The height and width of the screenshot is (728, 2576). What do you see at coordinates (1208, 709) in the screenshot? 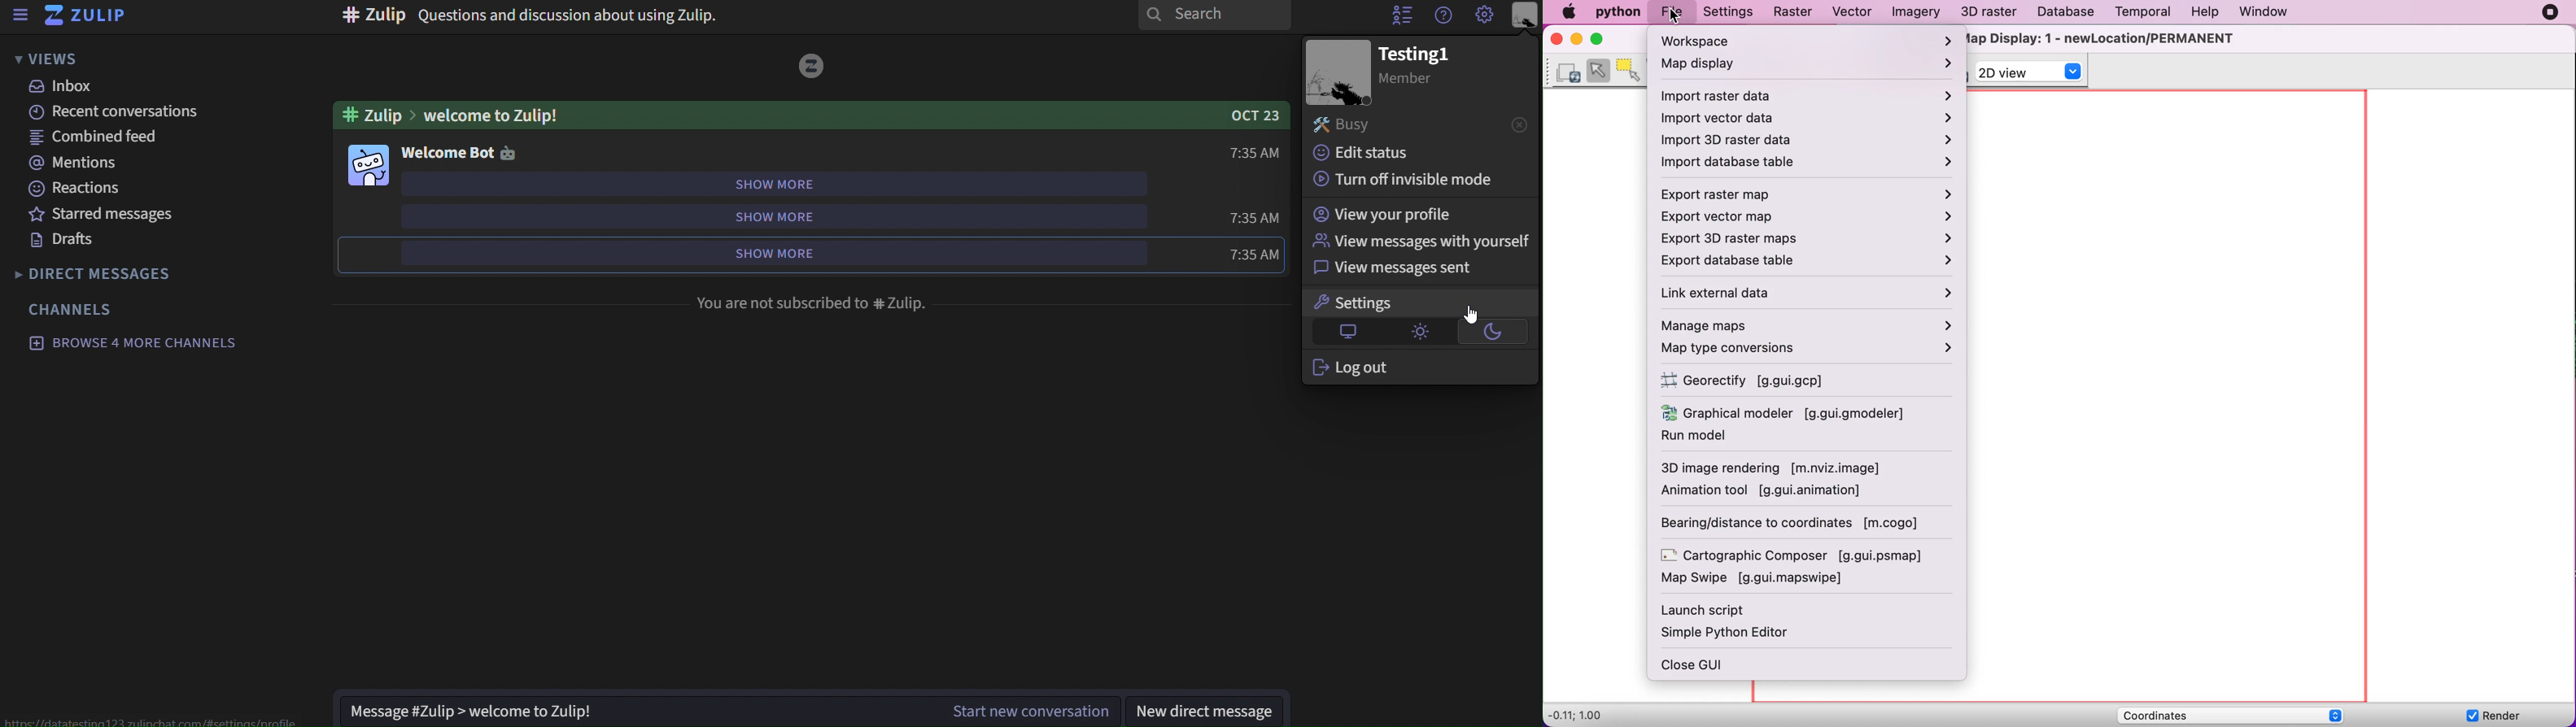
I see `new direct message` at bounding box center [1208, 709].